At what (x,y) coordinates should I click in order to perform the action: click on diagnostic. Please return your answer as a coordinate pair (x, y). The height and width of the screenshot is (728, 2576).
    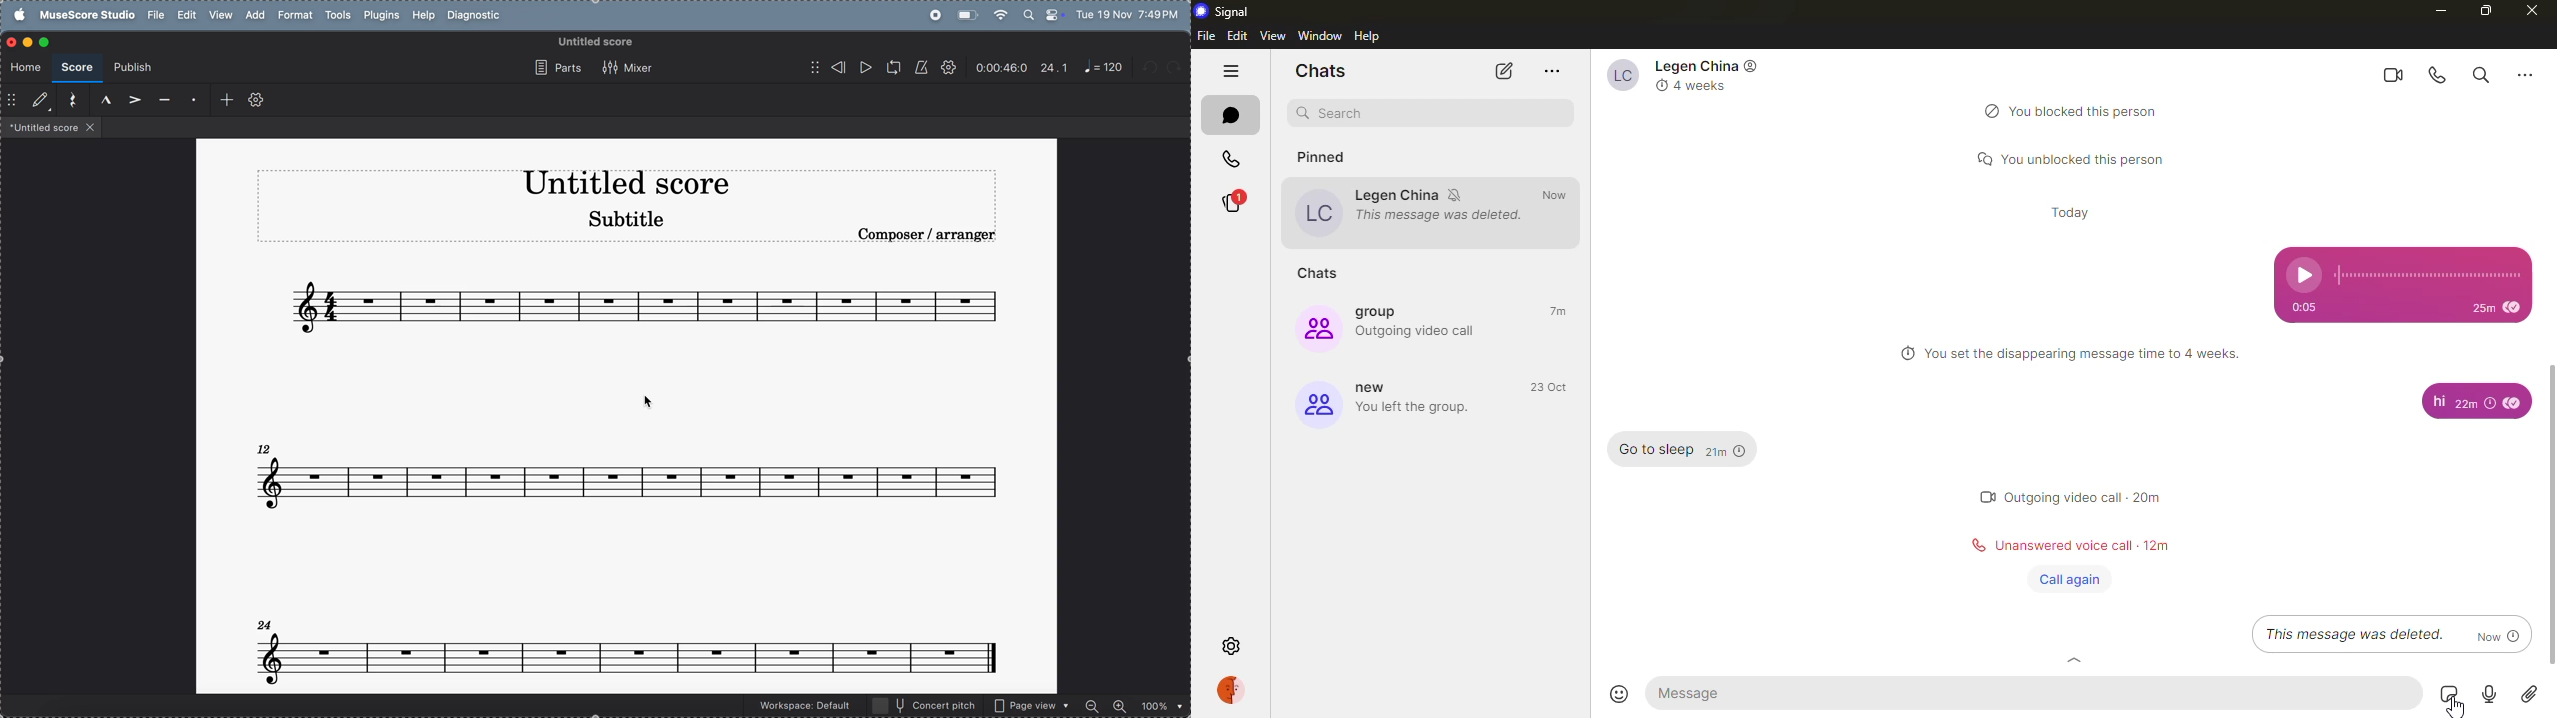
    Looking at the image, I should click on (477, 16).